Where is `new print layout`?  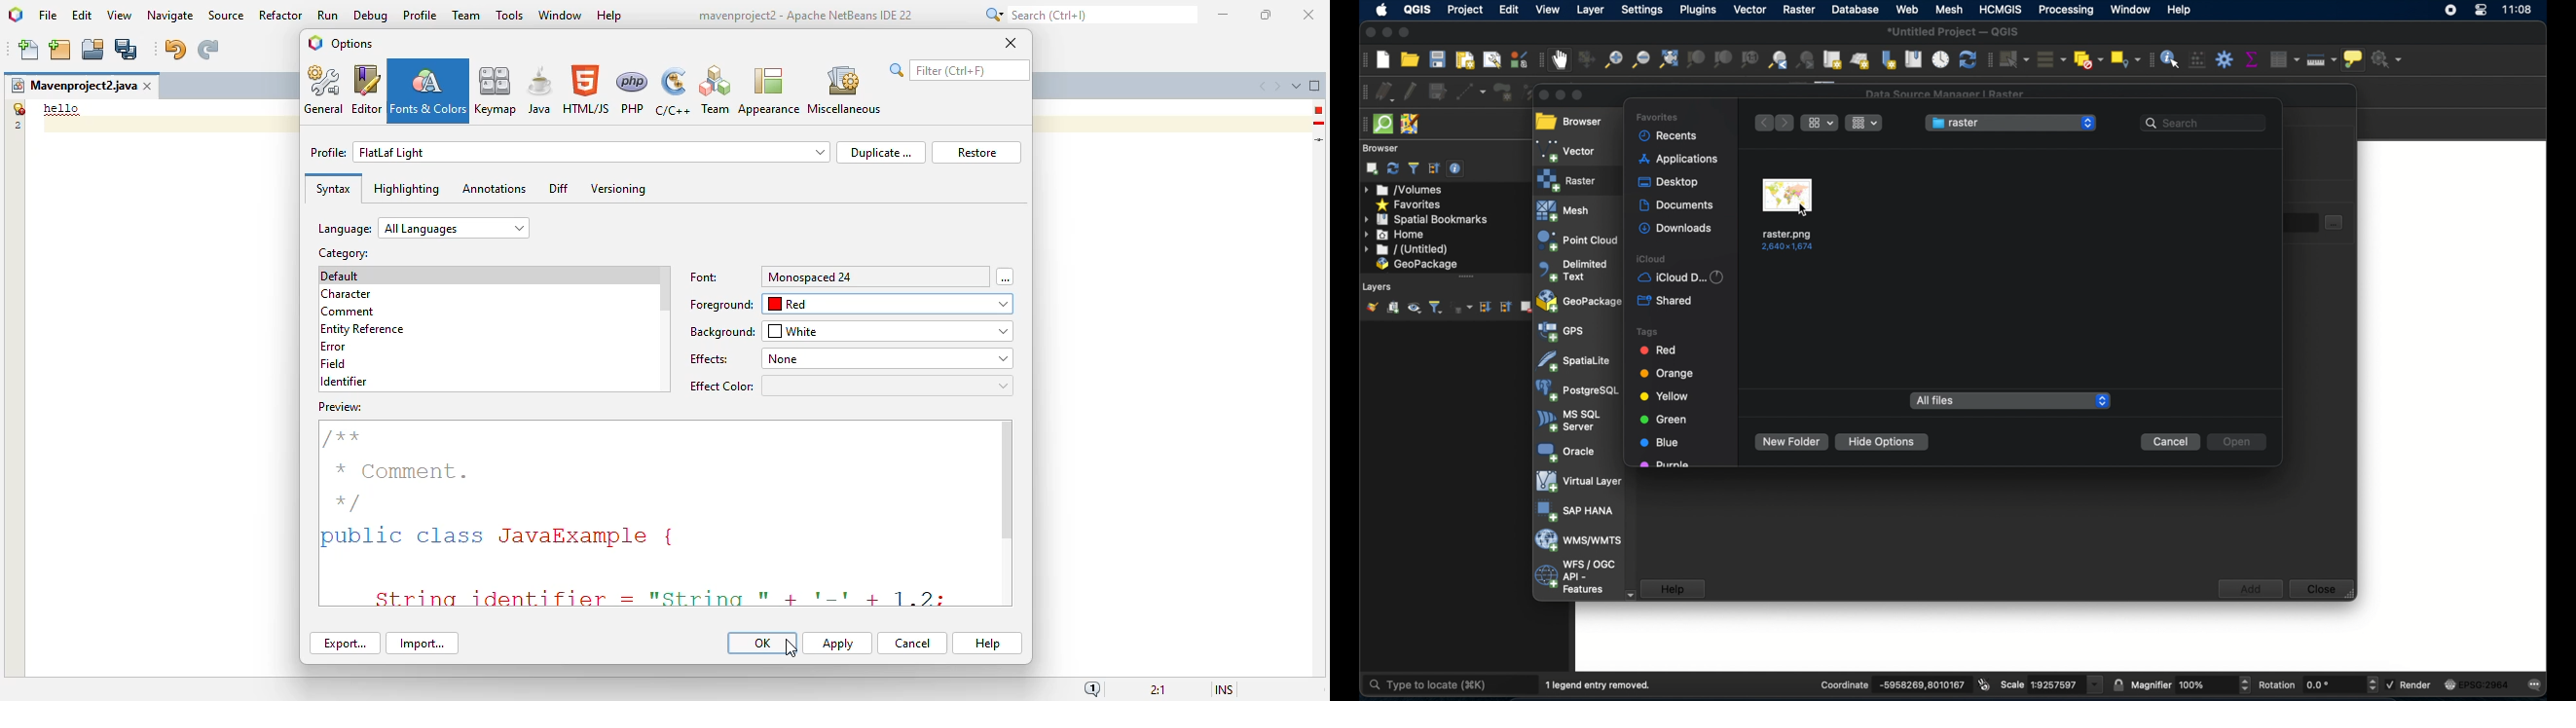
new print layout is located at coordinates (1466, 60).